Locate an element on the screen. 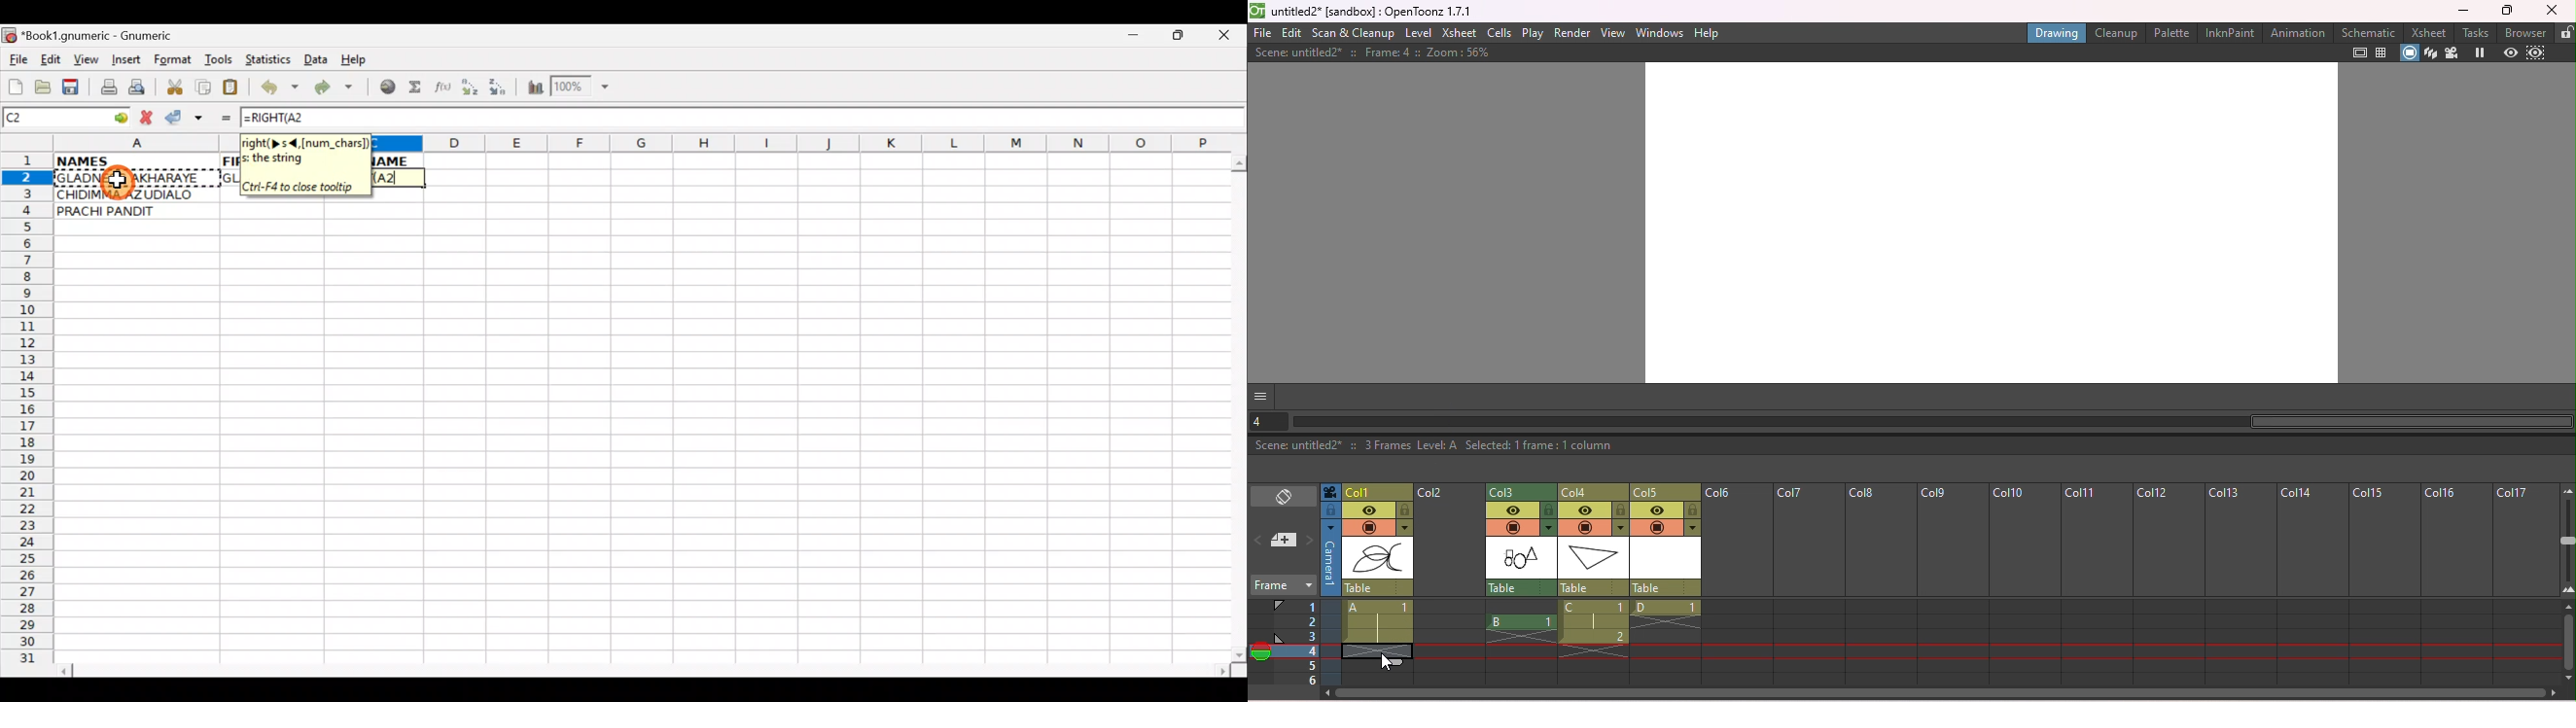  Undo last action is located at coordinates (281, 89).